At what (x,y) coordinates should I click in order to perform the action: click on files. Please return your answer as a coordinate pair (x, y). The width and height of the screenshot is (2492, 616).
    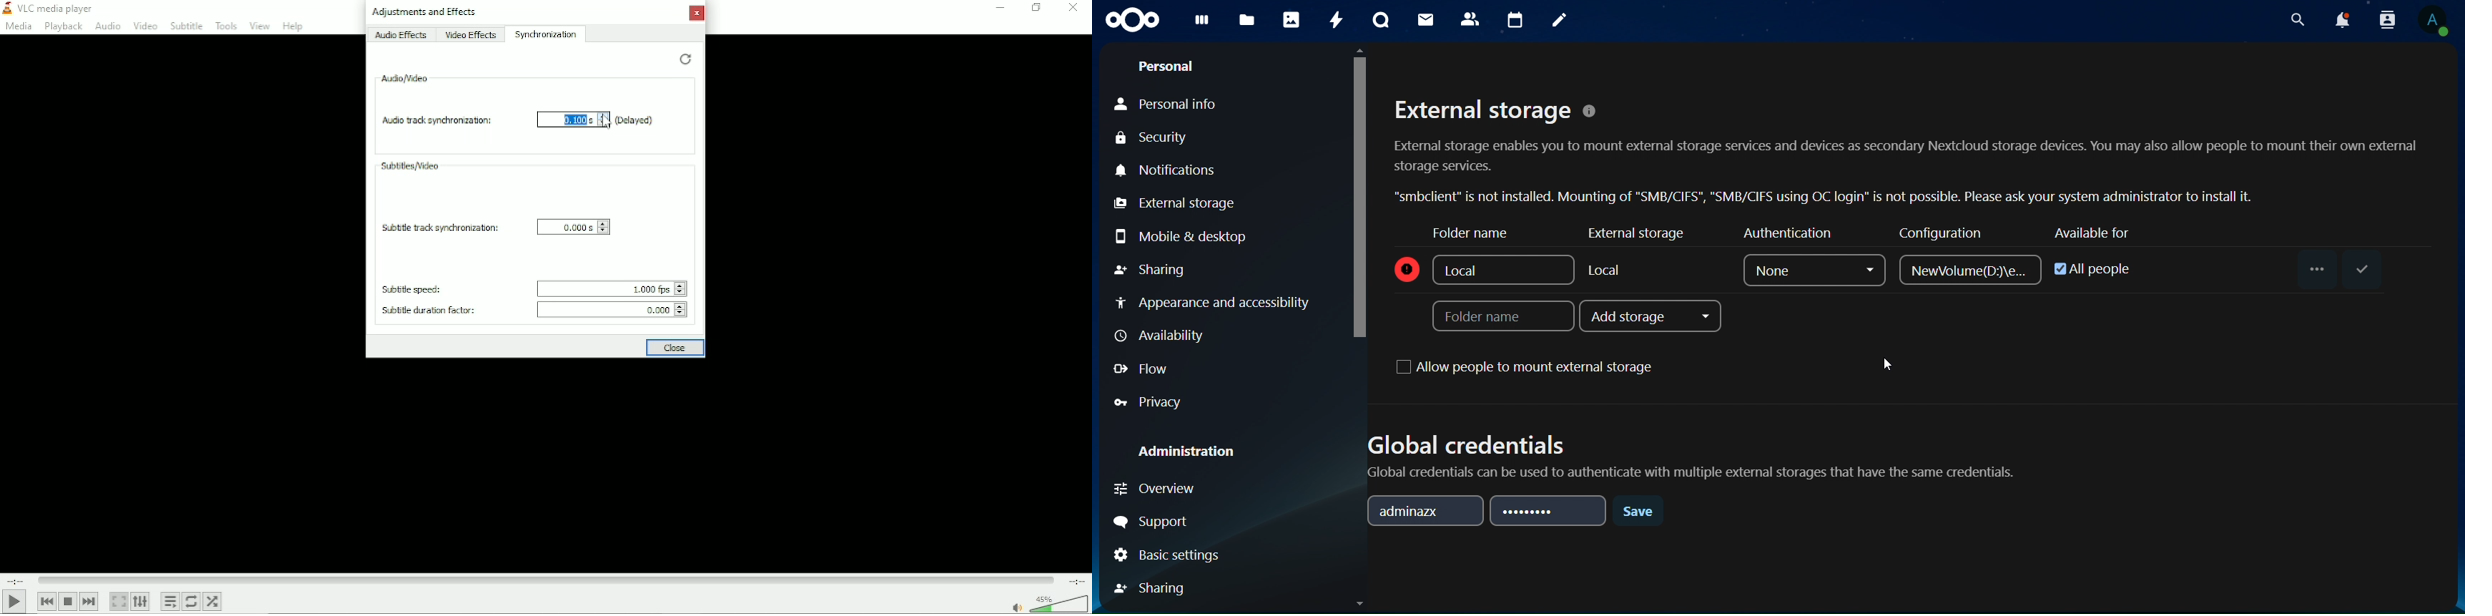
    Looking at the image, I should click on (1247, 21).